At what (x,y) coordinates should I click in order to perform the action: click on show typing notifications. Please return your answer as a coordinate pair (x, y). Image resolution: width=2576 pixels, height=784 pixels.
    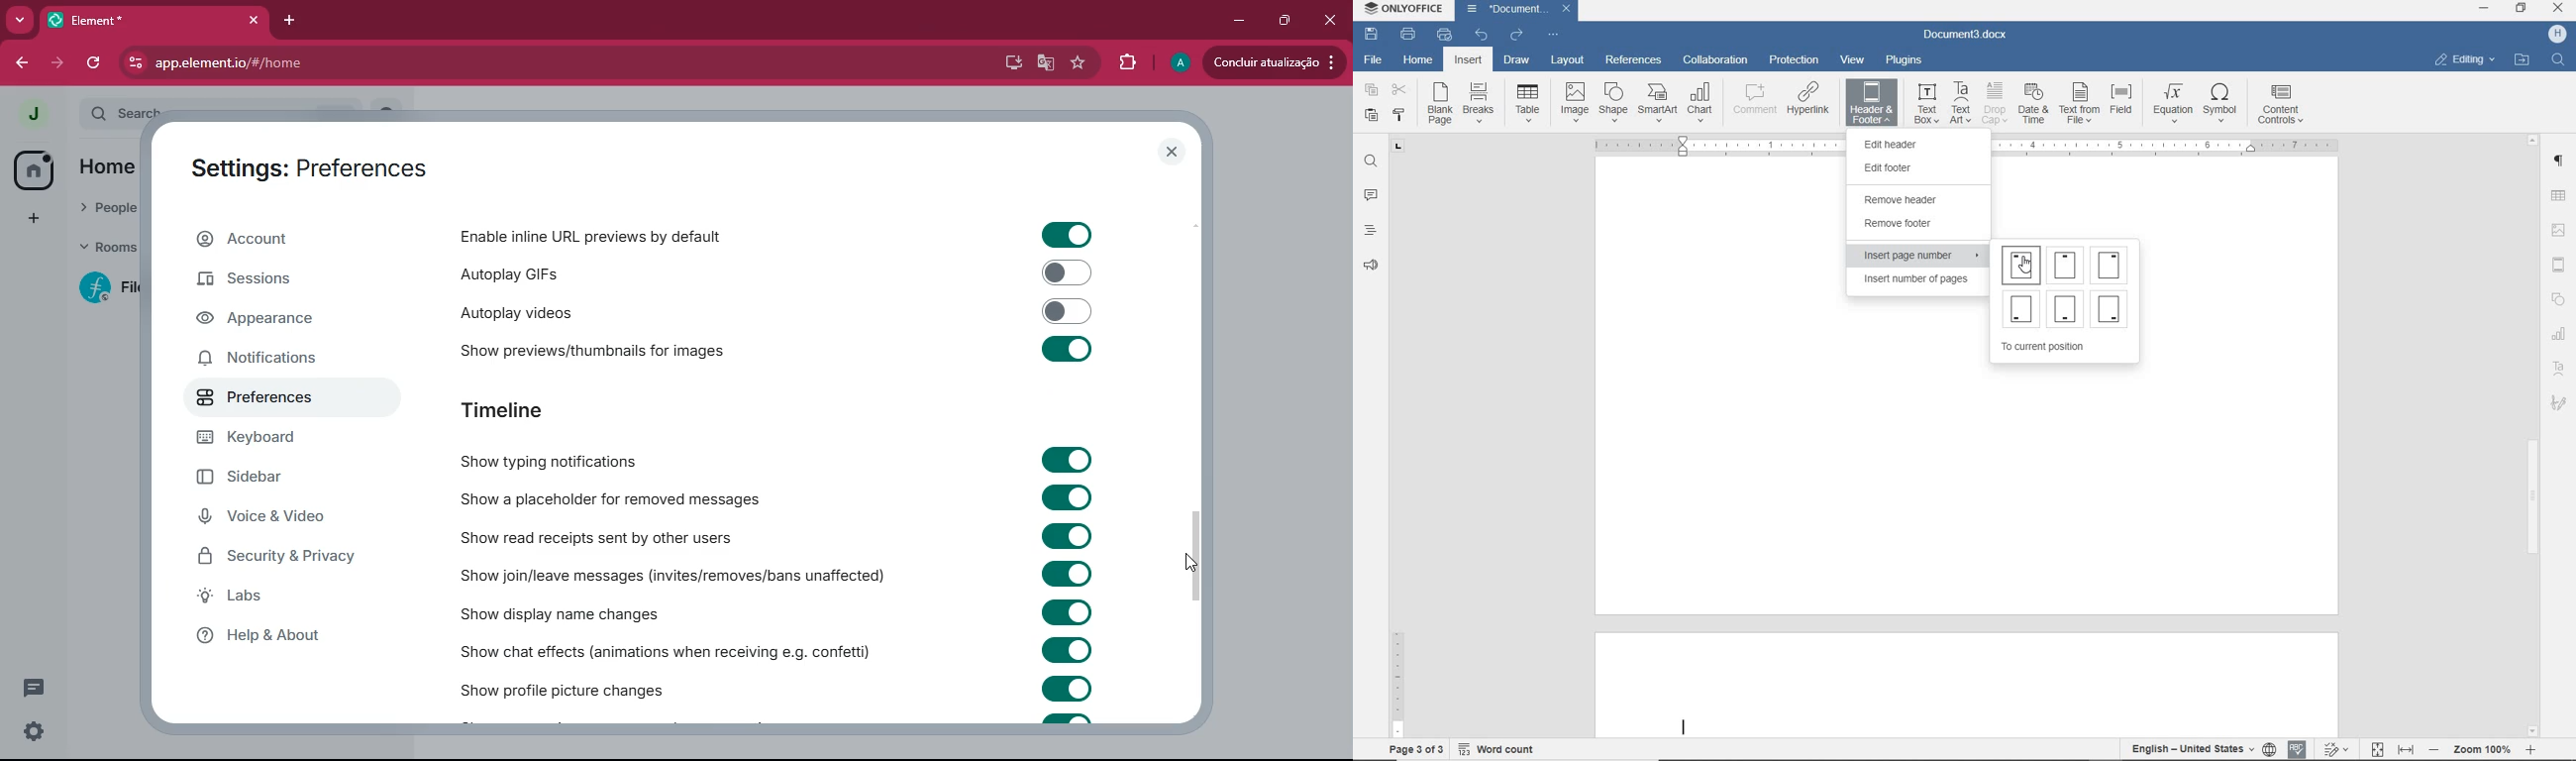
    Looking at the image, I should click on (565, 461).